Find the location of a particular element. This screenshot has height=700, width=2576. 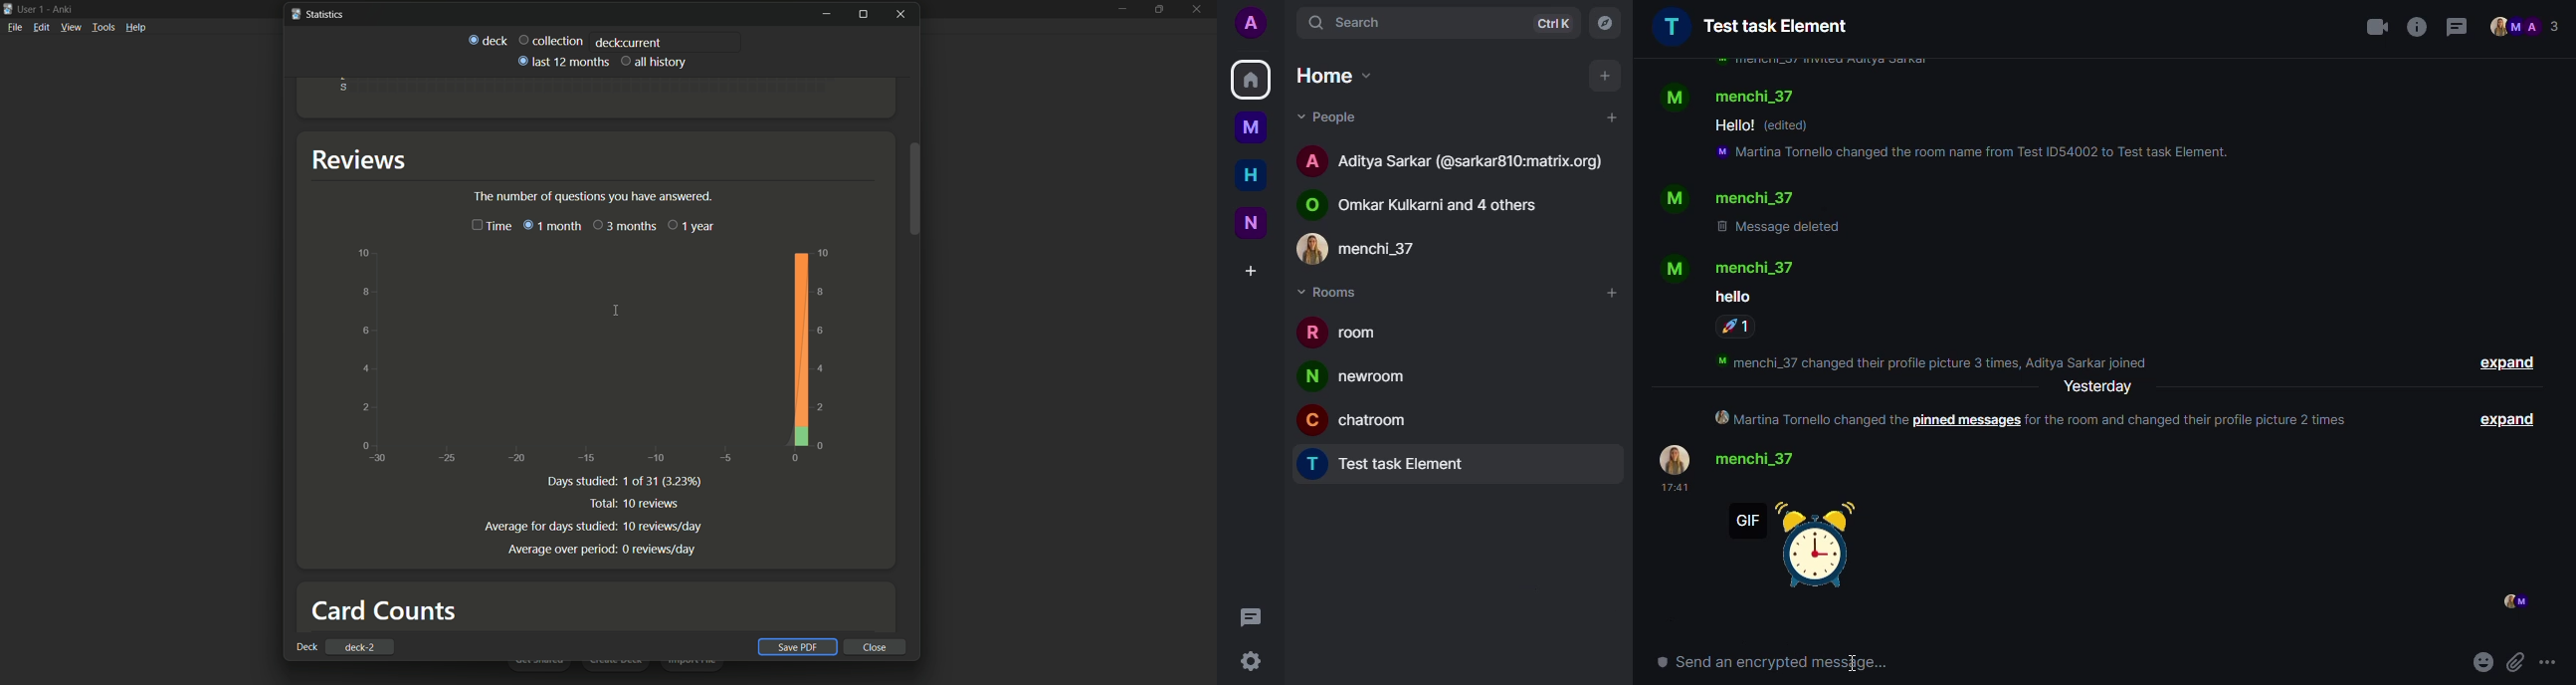

chart is located at coordinates (594, 358).